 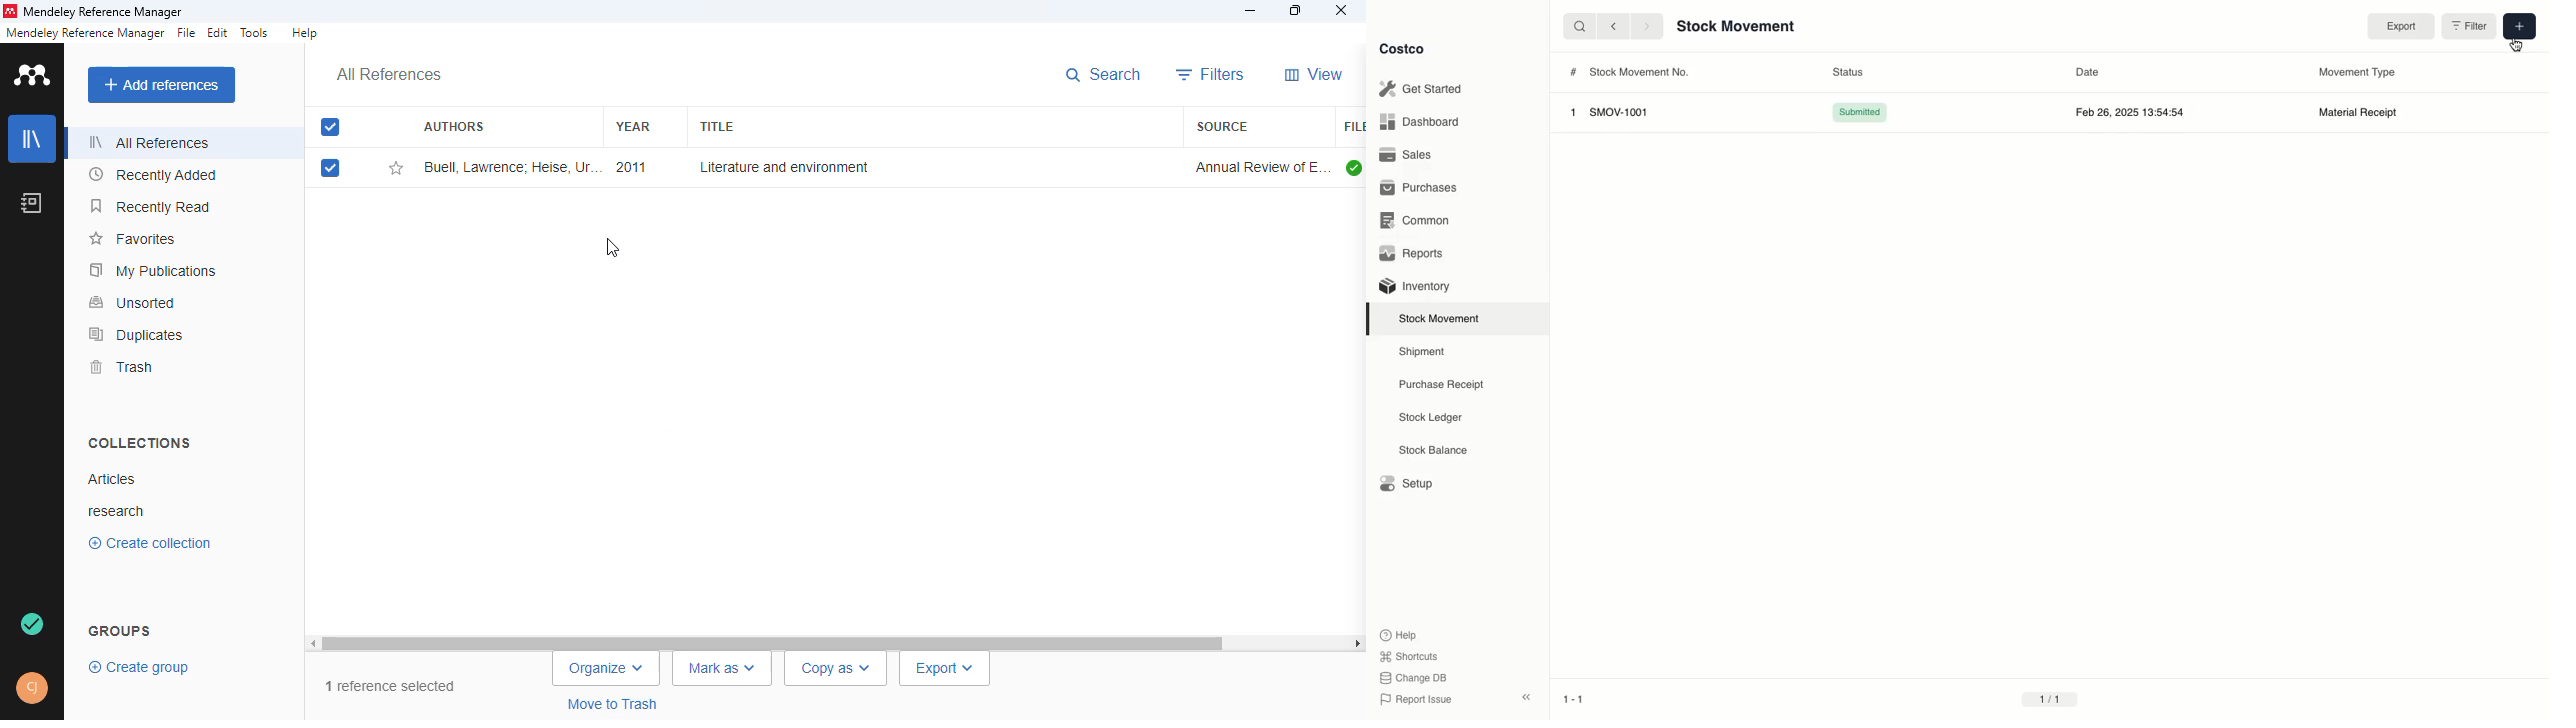 What do you see at coordinates (255, 33) in the screenshot?
I see `tools` at bounding box center [255, 33].